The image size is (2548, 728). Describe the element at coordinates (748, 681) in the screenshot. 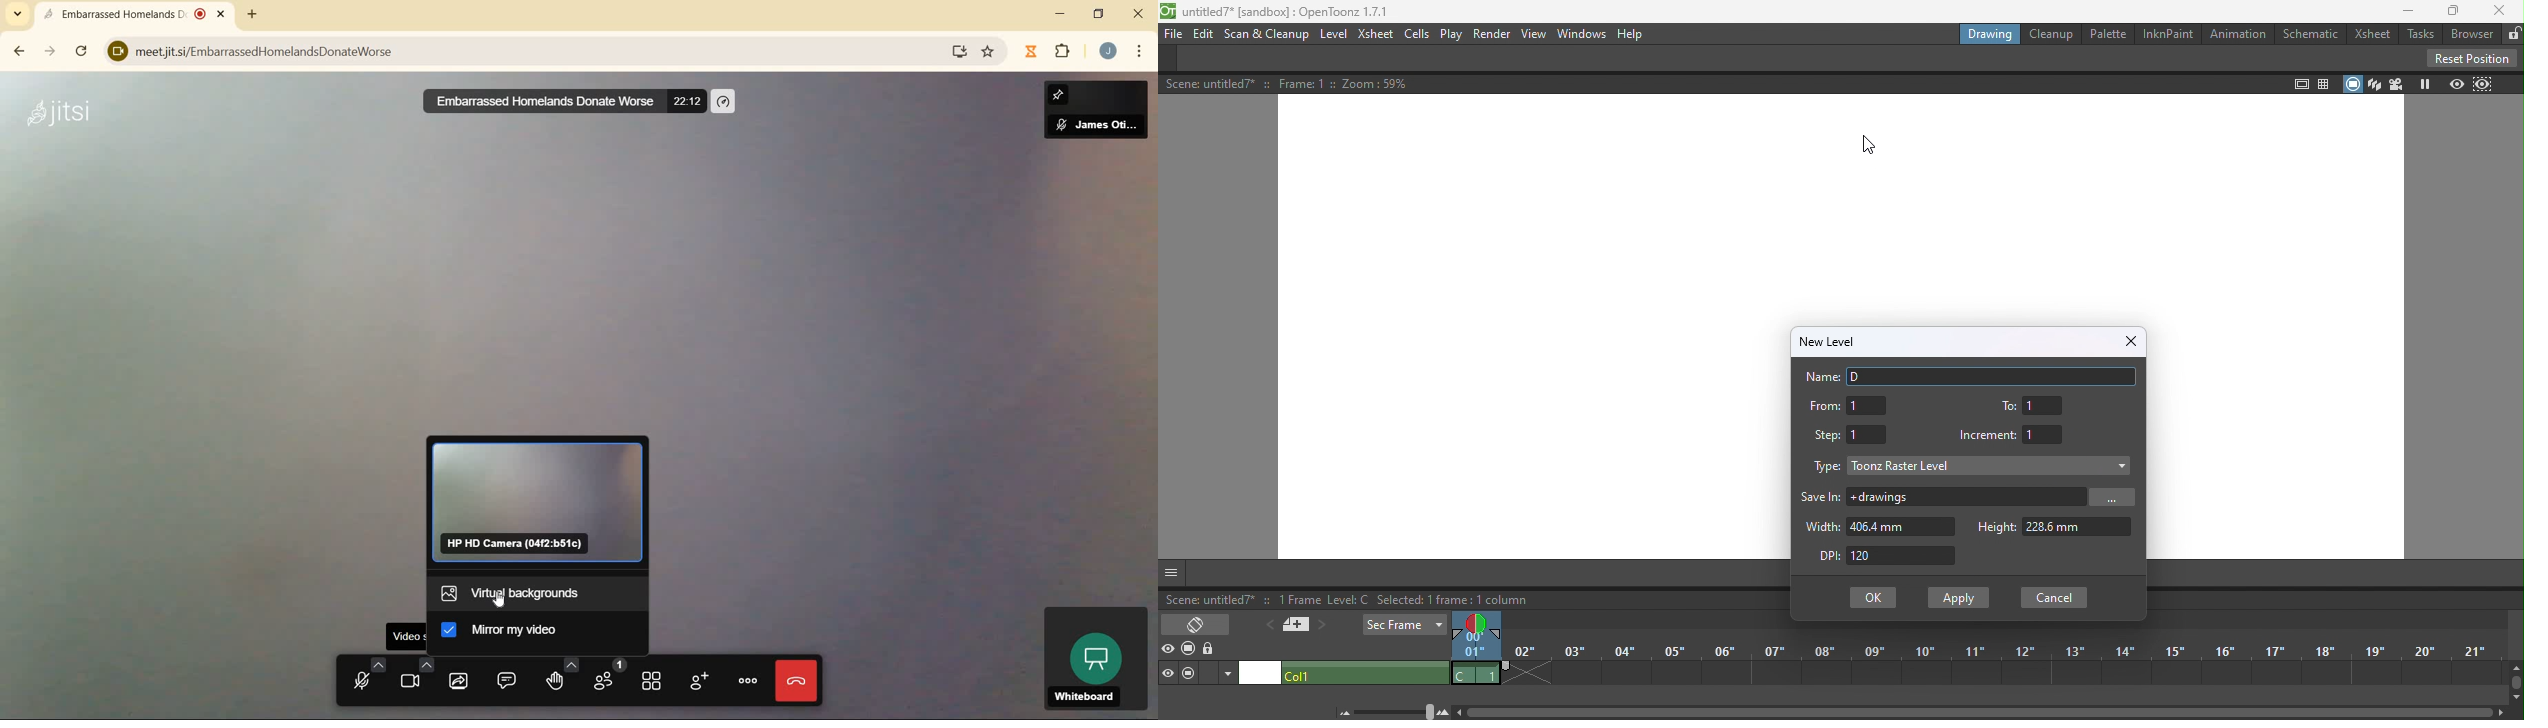

I see `more actions` at that location.